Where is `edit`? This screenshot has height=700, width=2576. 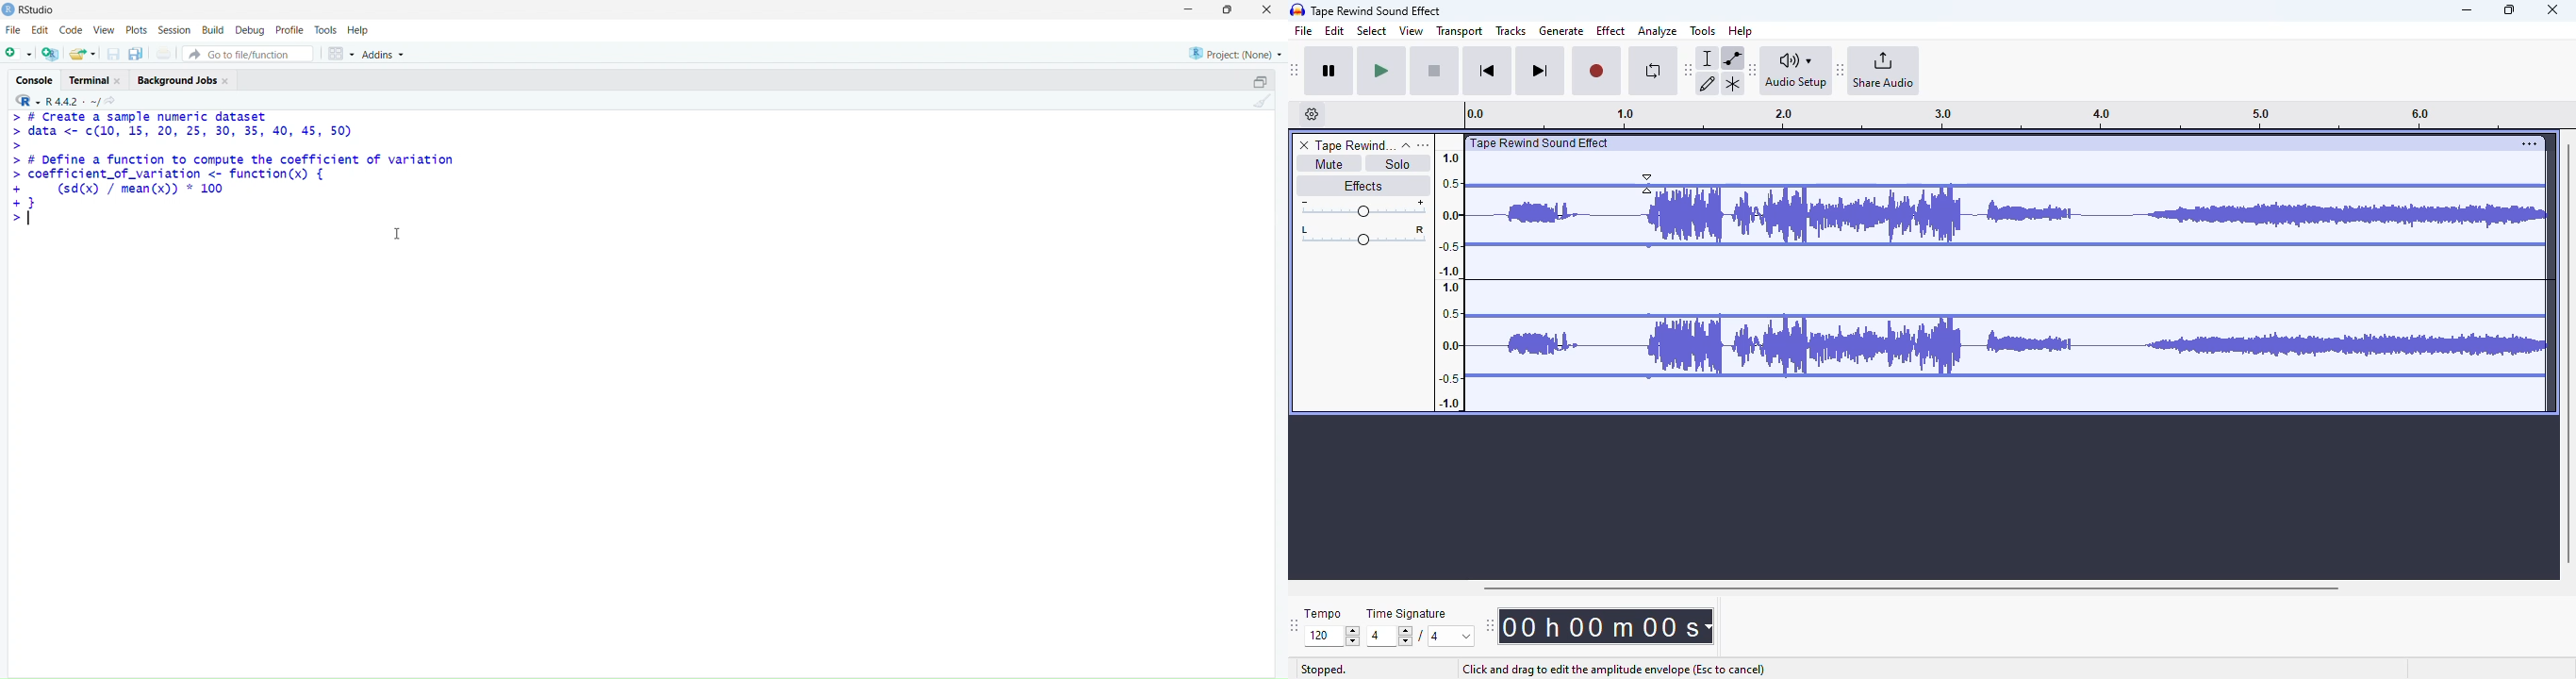 edit is located at coordinates (1335, 31).